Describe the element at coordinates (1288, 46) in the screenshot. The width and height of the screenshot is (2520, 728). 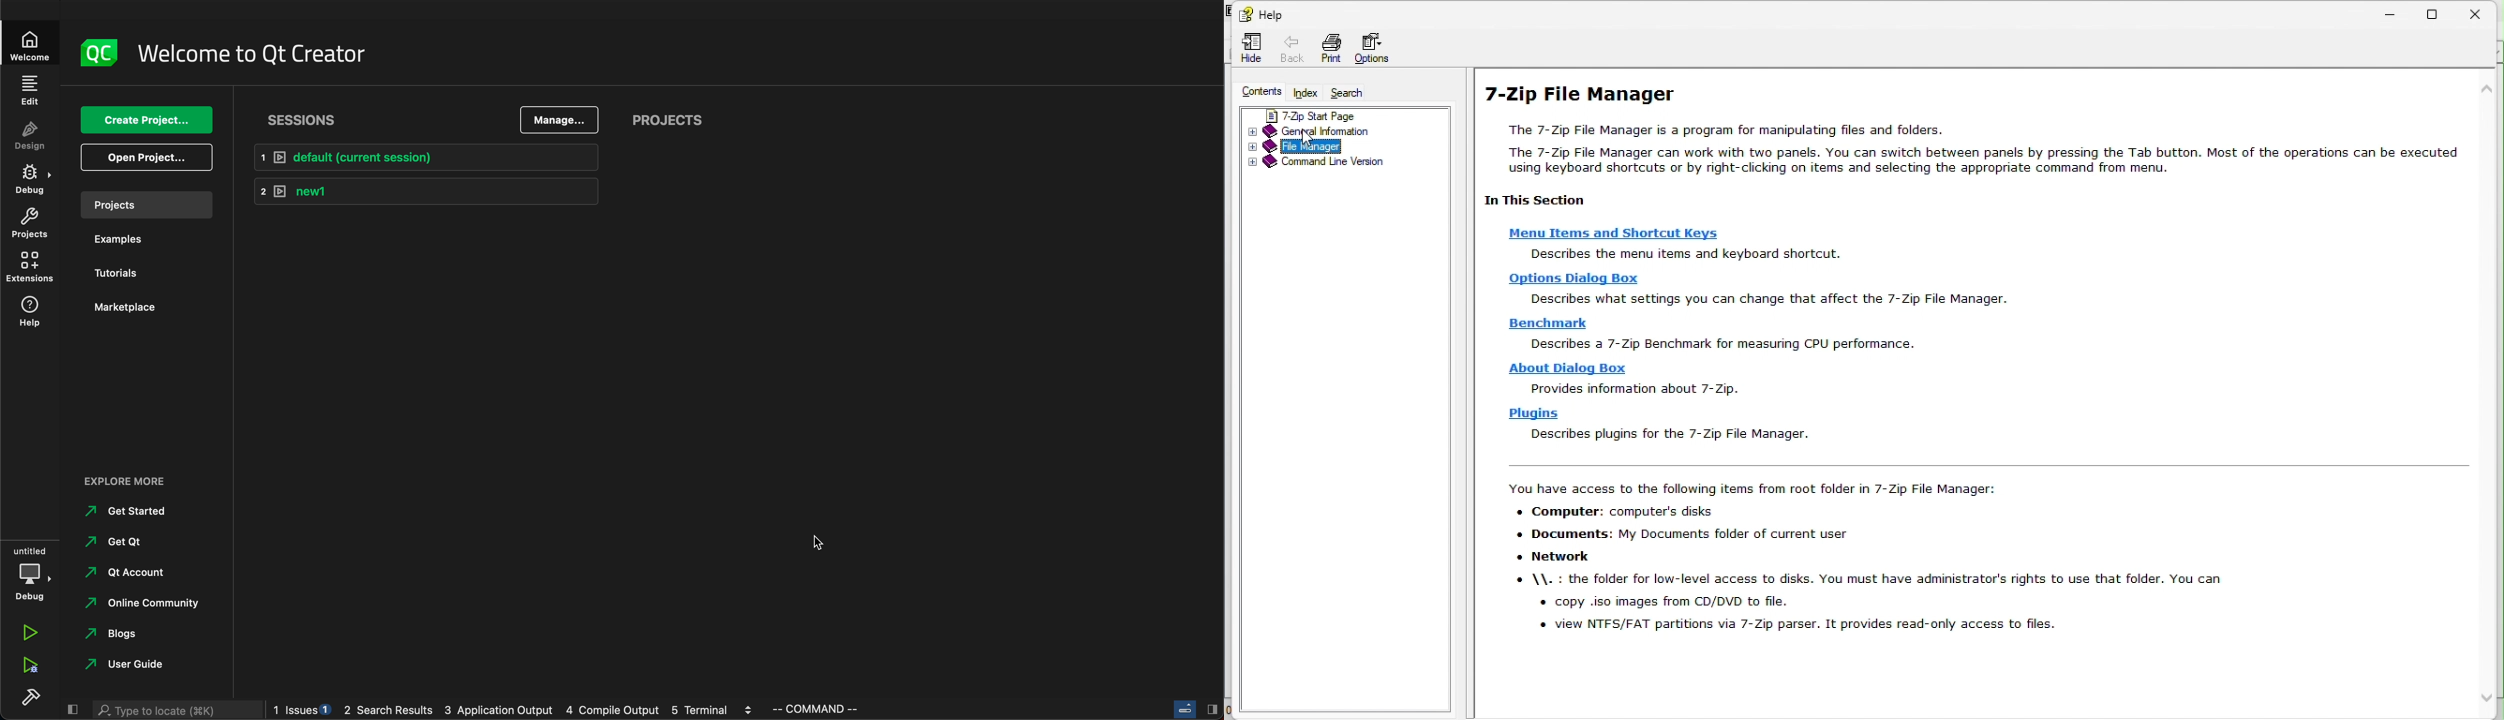
I see `back` at that location.